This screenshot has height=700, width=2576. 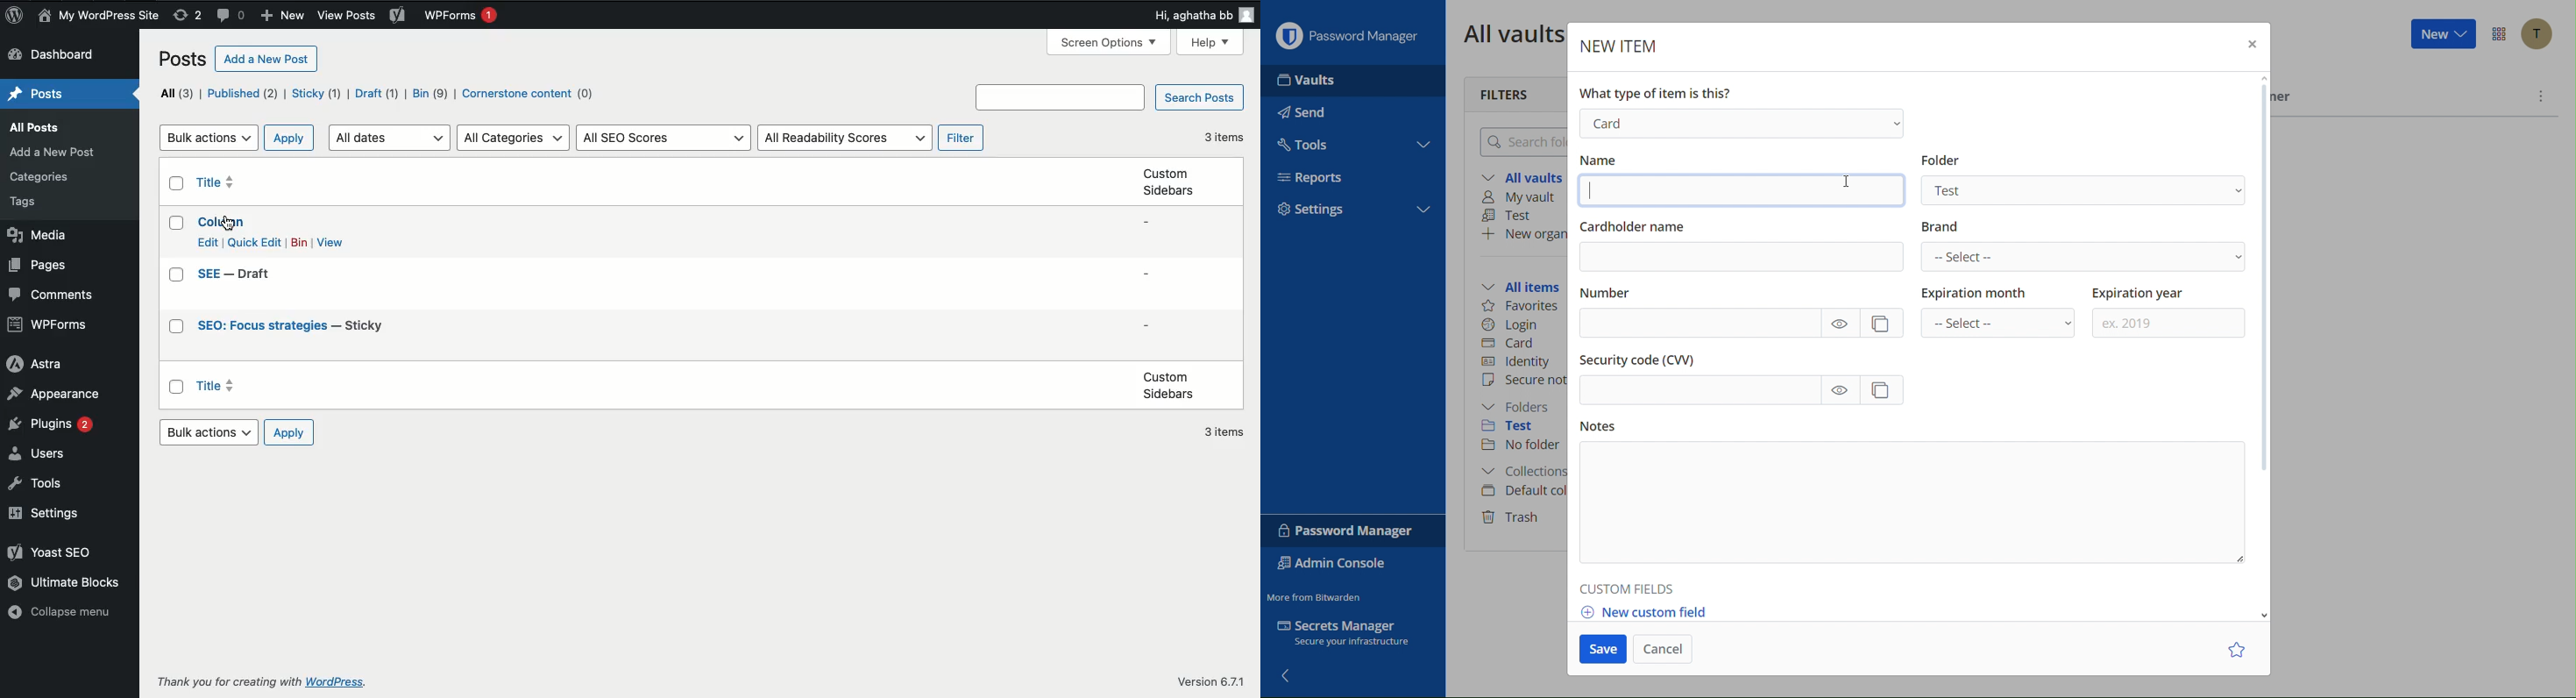 I want to click on Cornerstone content, so click(x=530, y=95).